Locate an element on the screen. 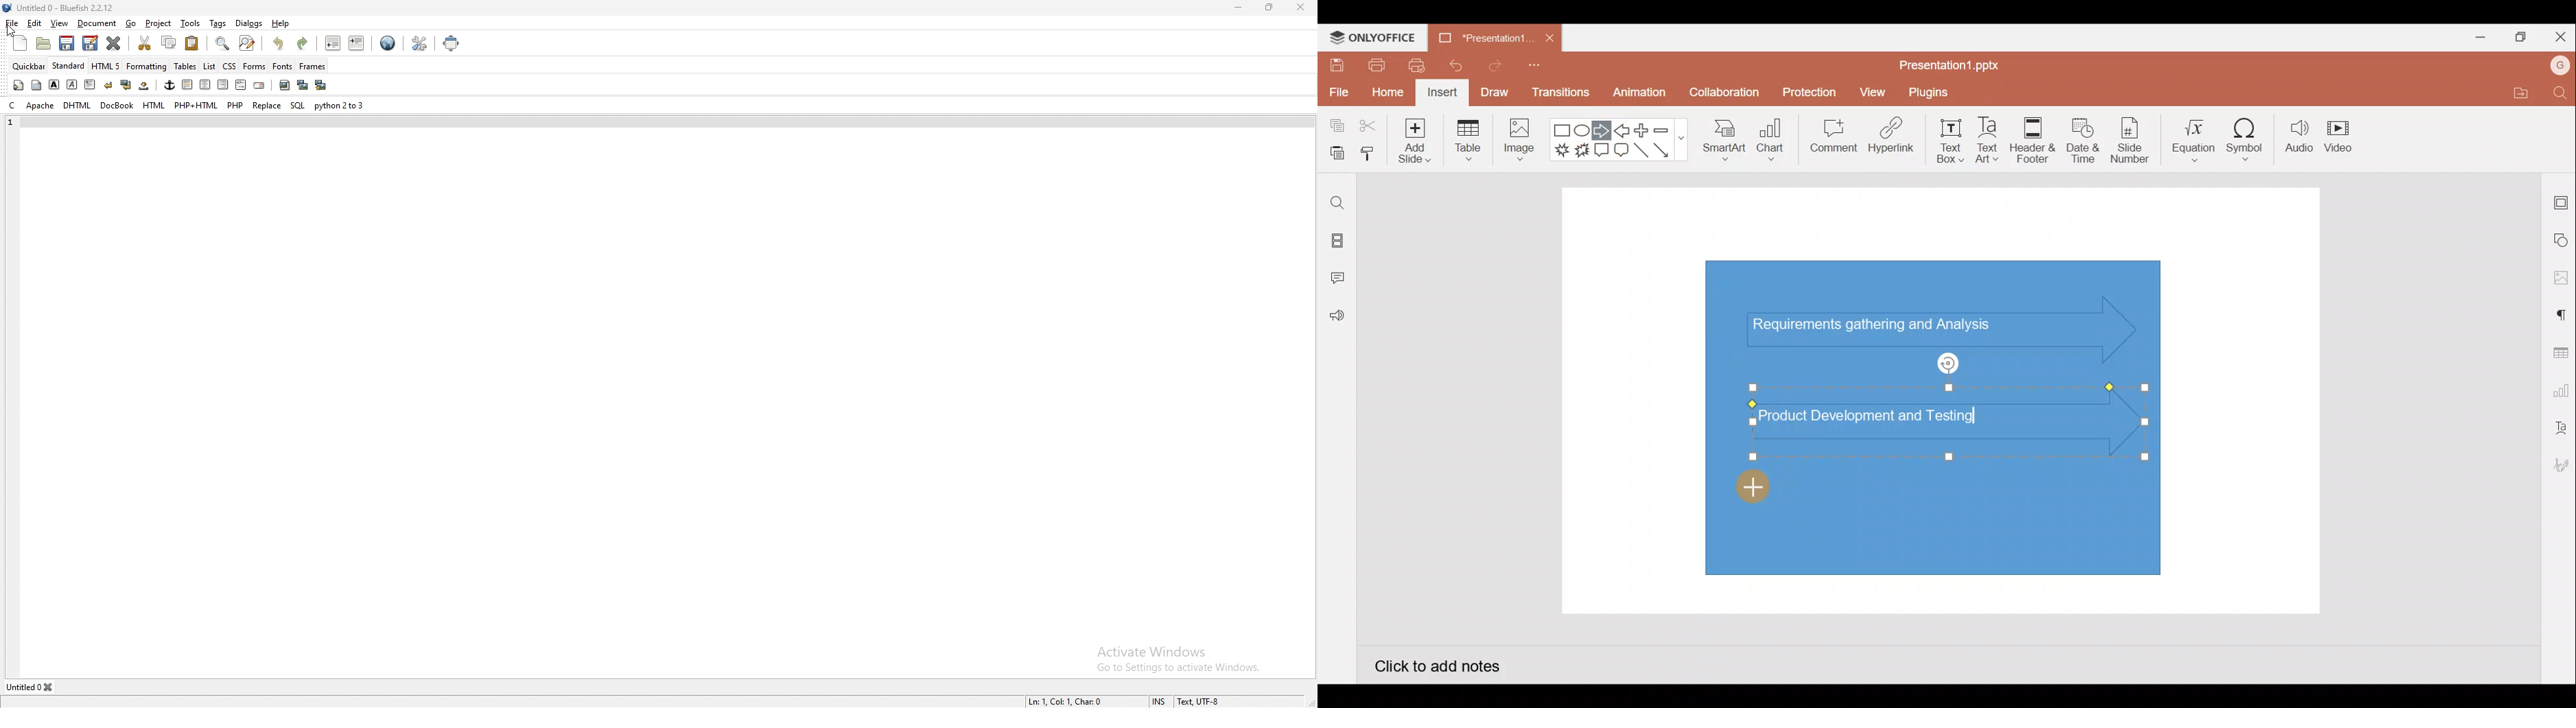 The height and width of the screenshot is (728, 2576). Text (Product Development and Testing) on 2nd inserted arrow is located at coordinates (1880, 414).